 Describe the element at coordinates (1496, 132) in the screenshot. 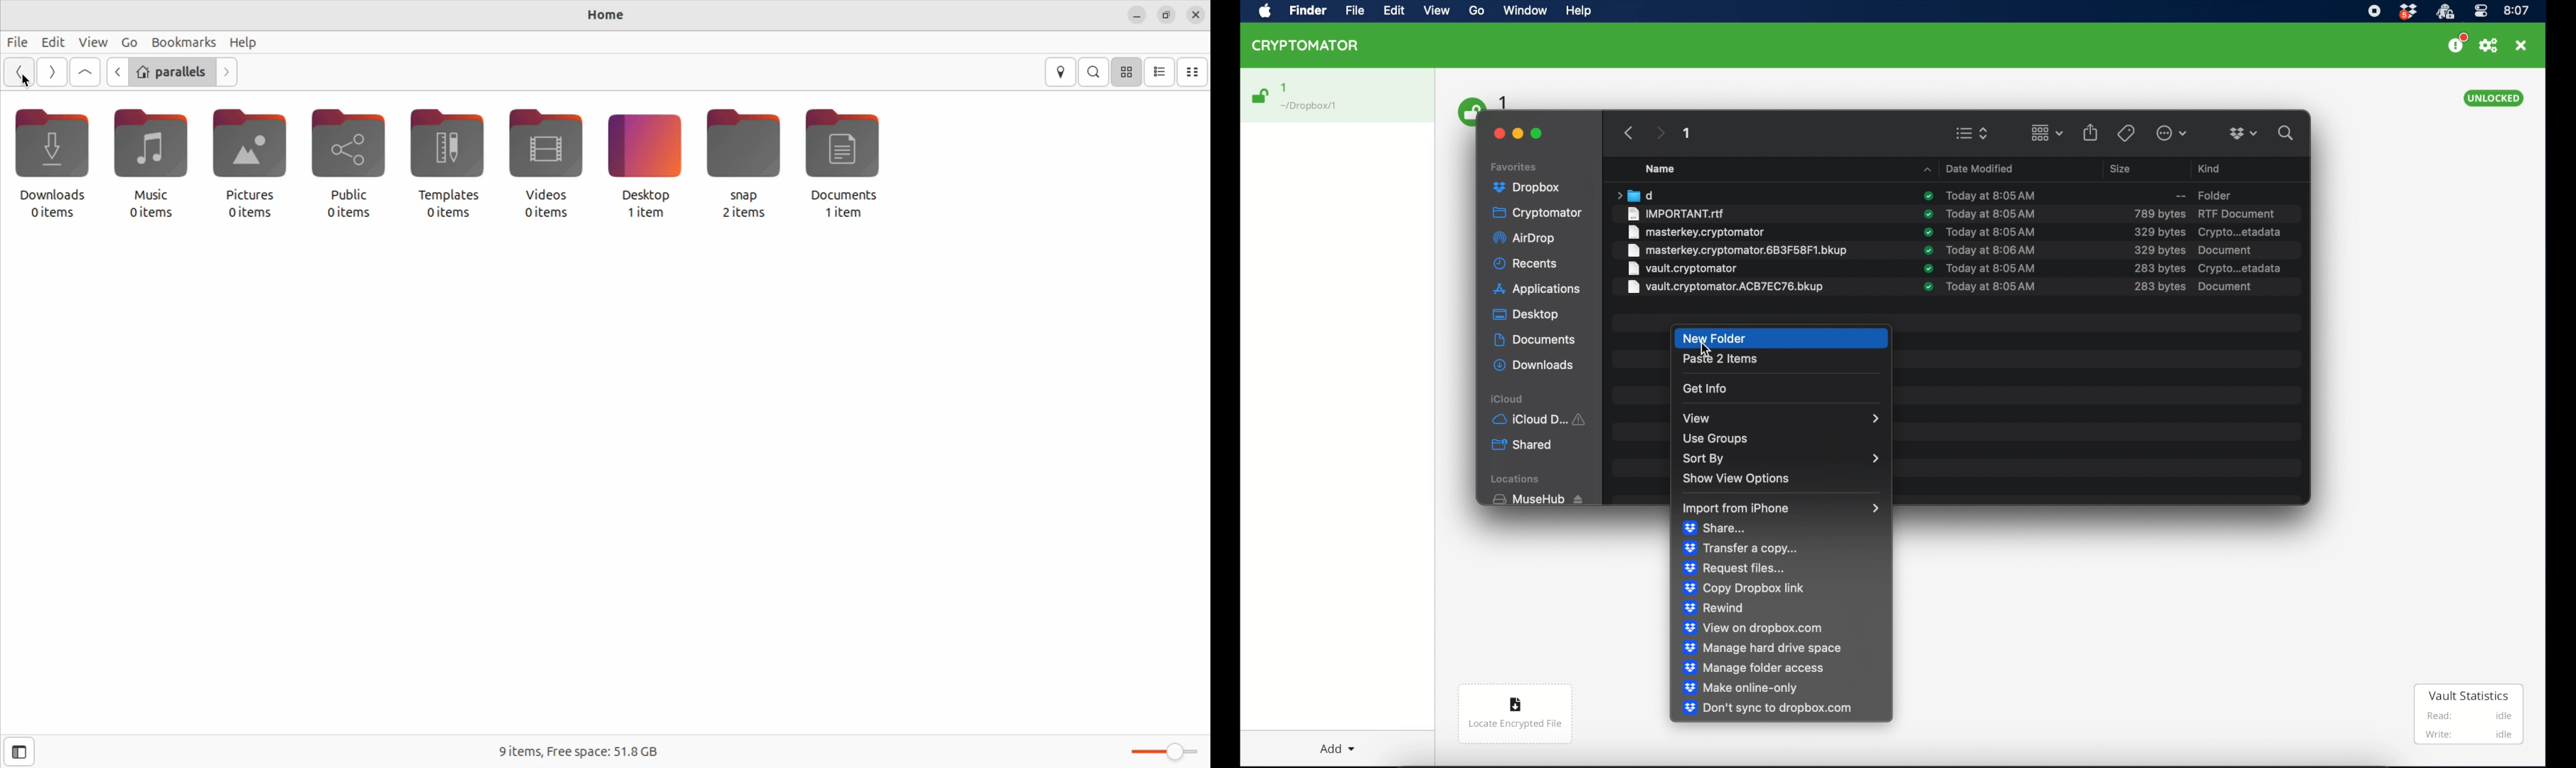

I see `close` at that location.